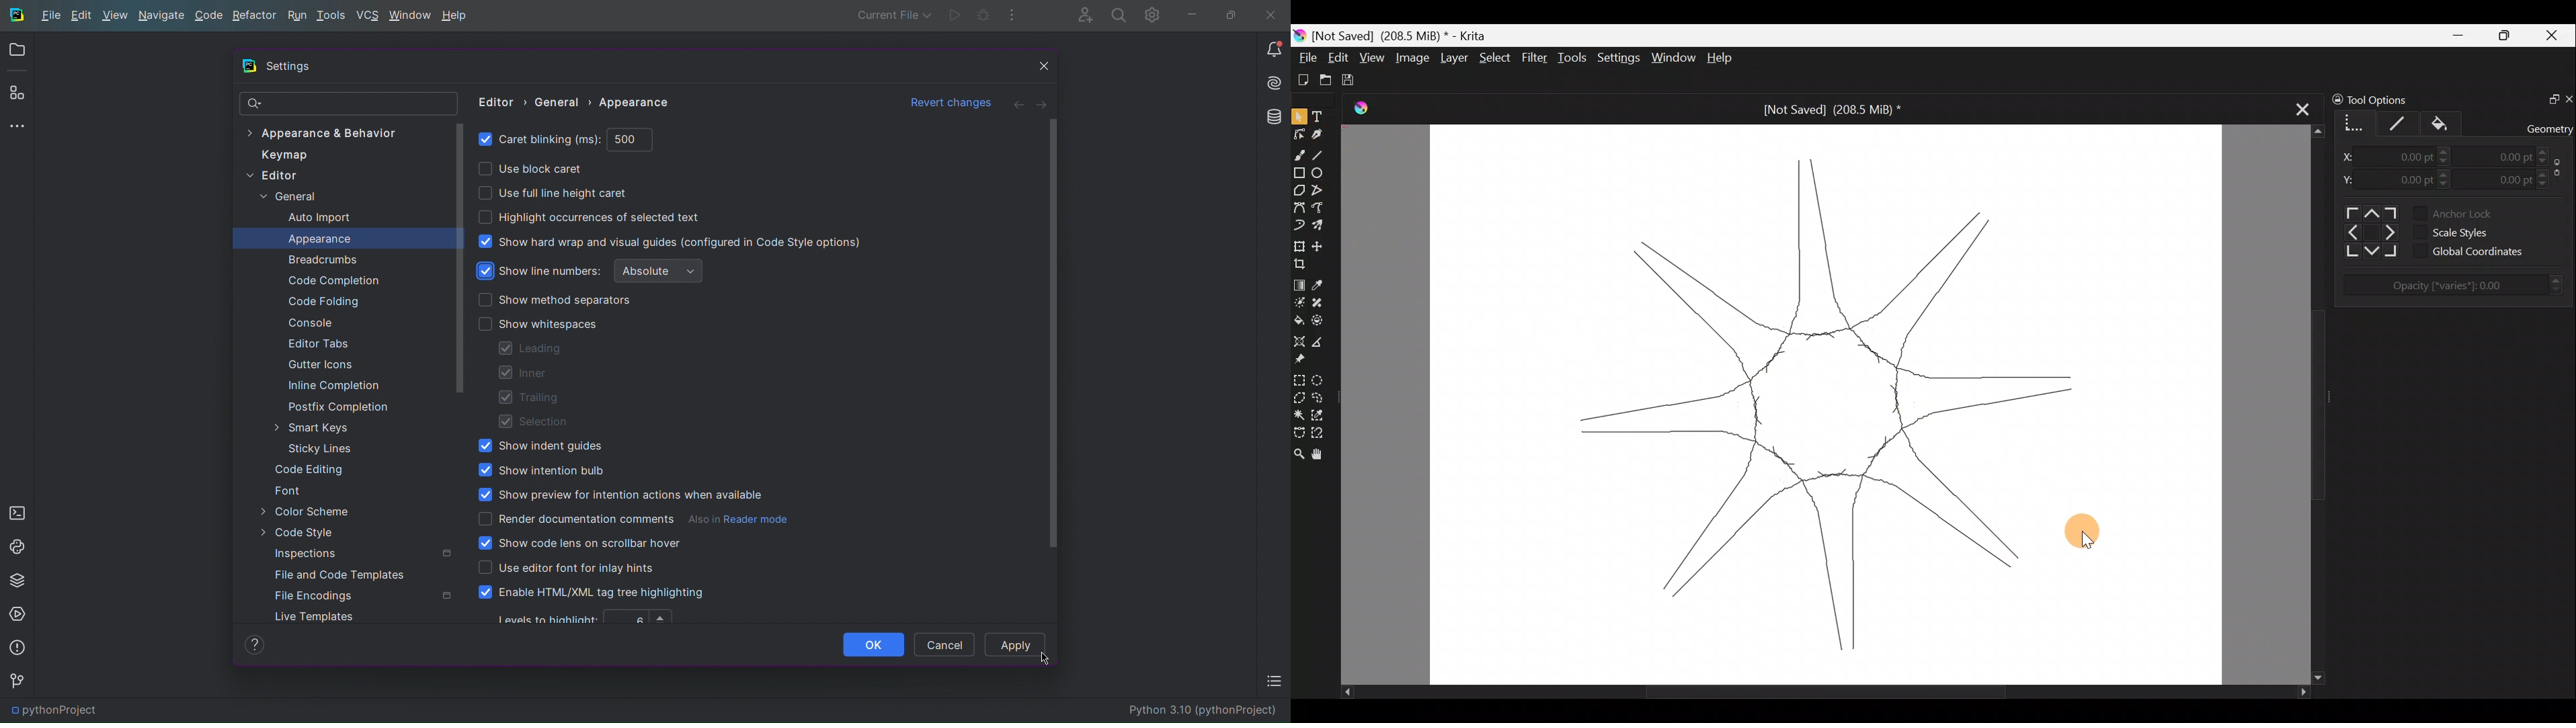 This screenshot has width=2576, height=728. Describe the element at coordinates (1042, 658) in the screenshot. I see `Cursor` at that location.